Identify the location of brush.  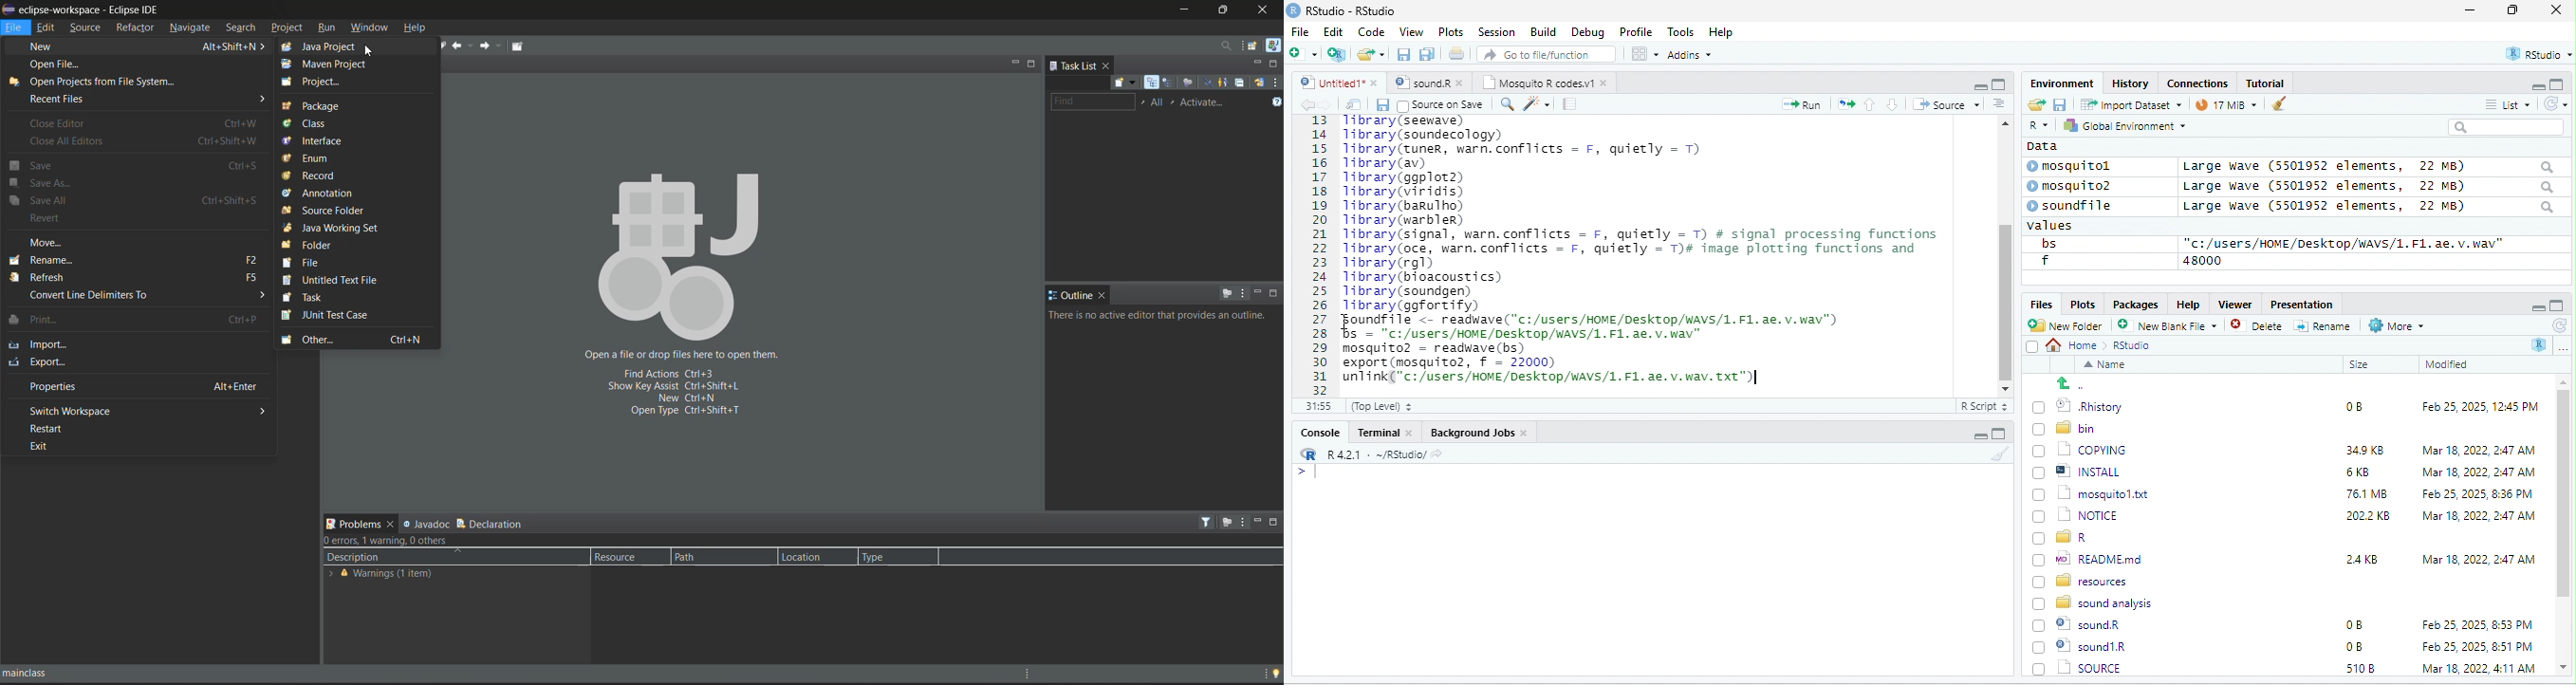
(2274, 105).